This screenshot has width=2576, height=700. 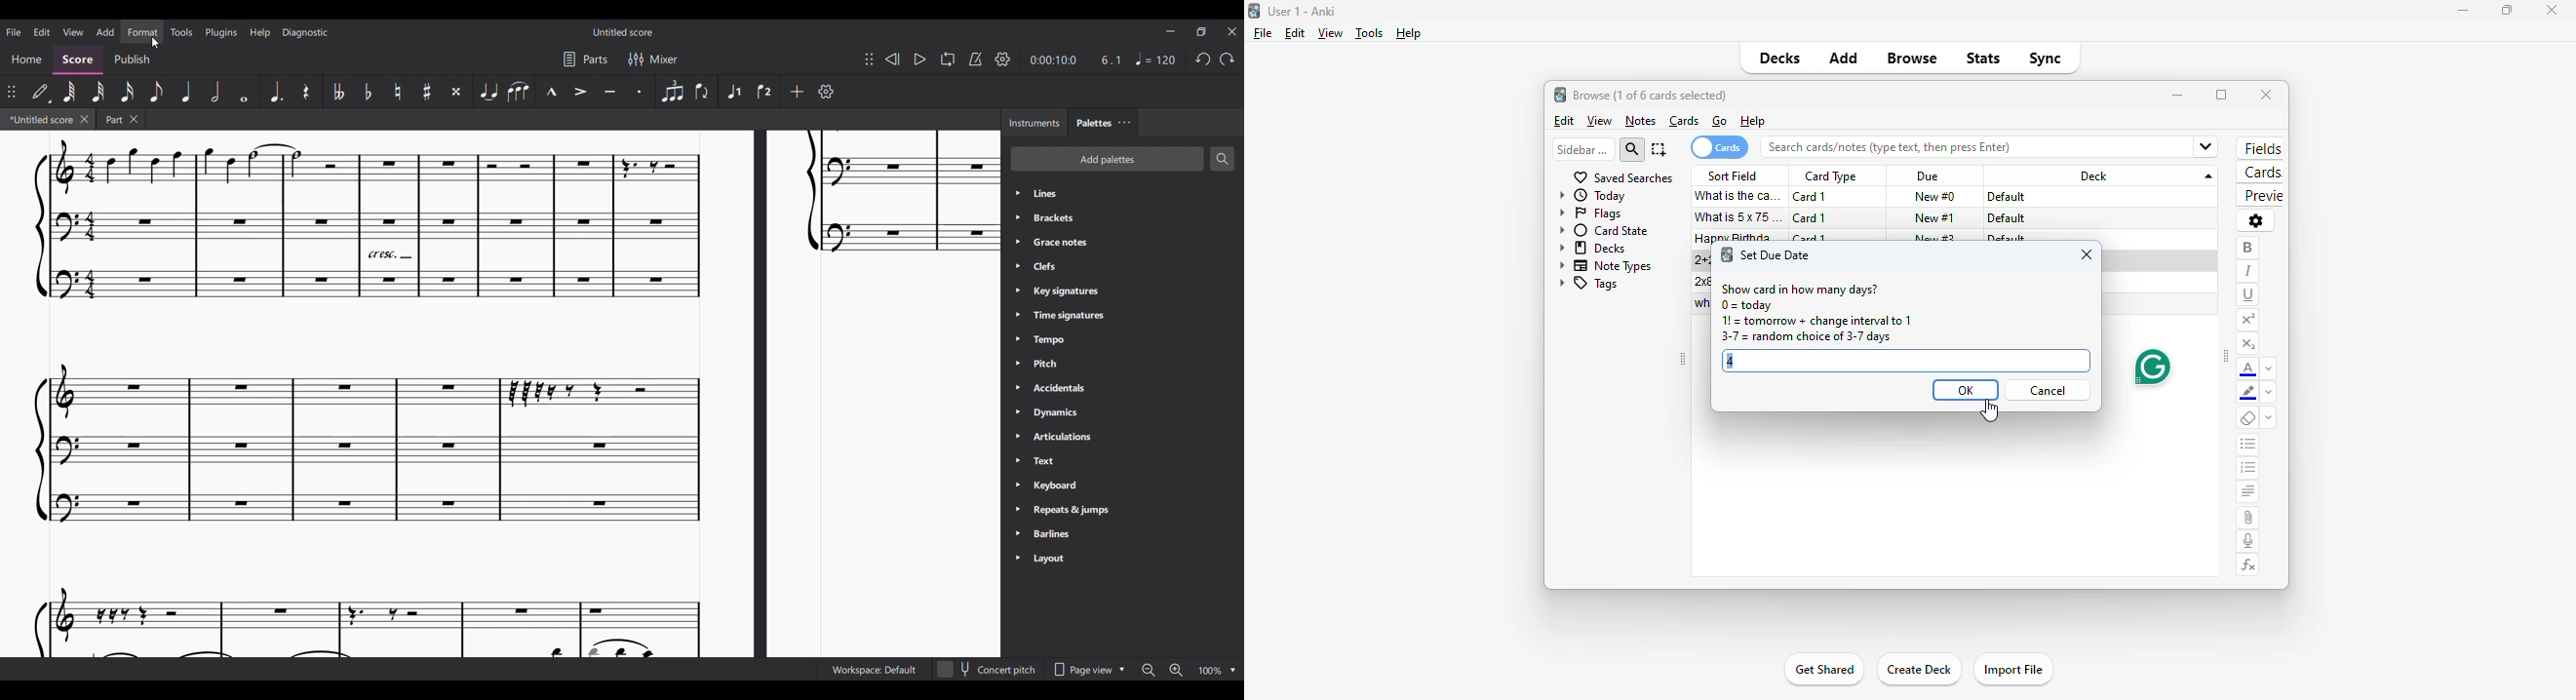 I want to click on User 1 - Anki, so click(x=1302, y=11).